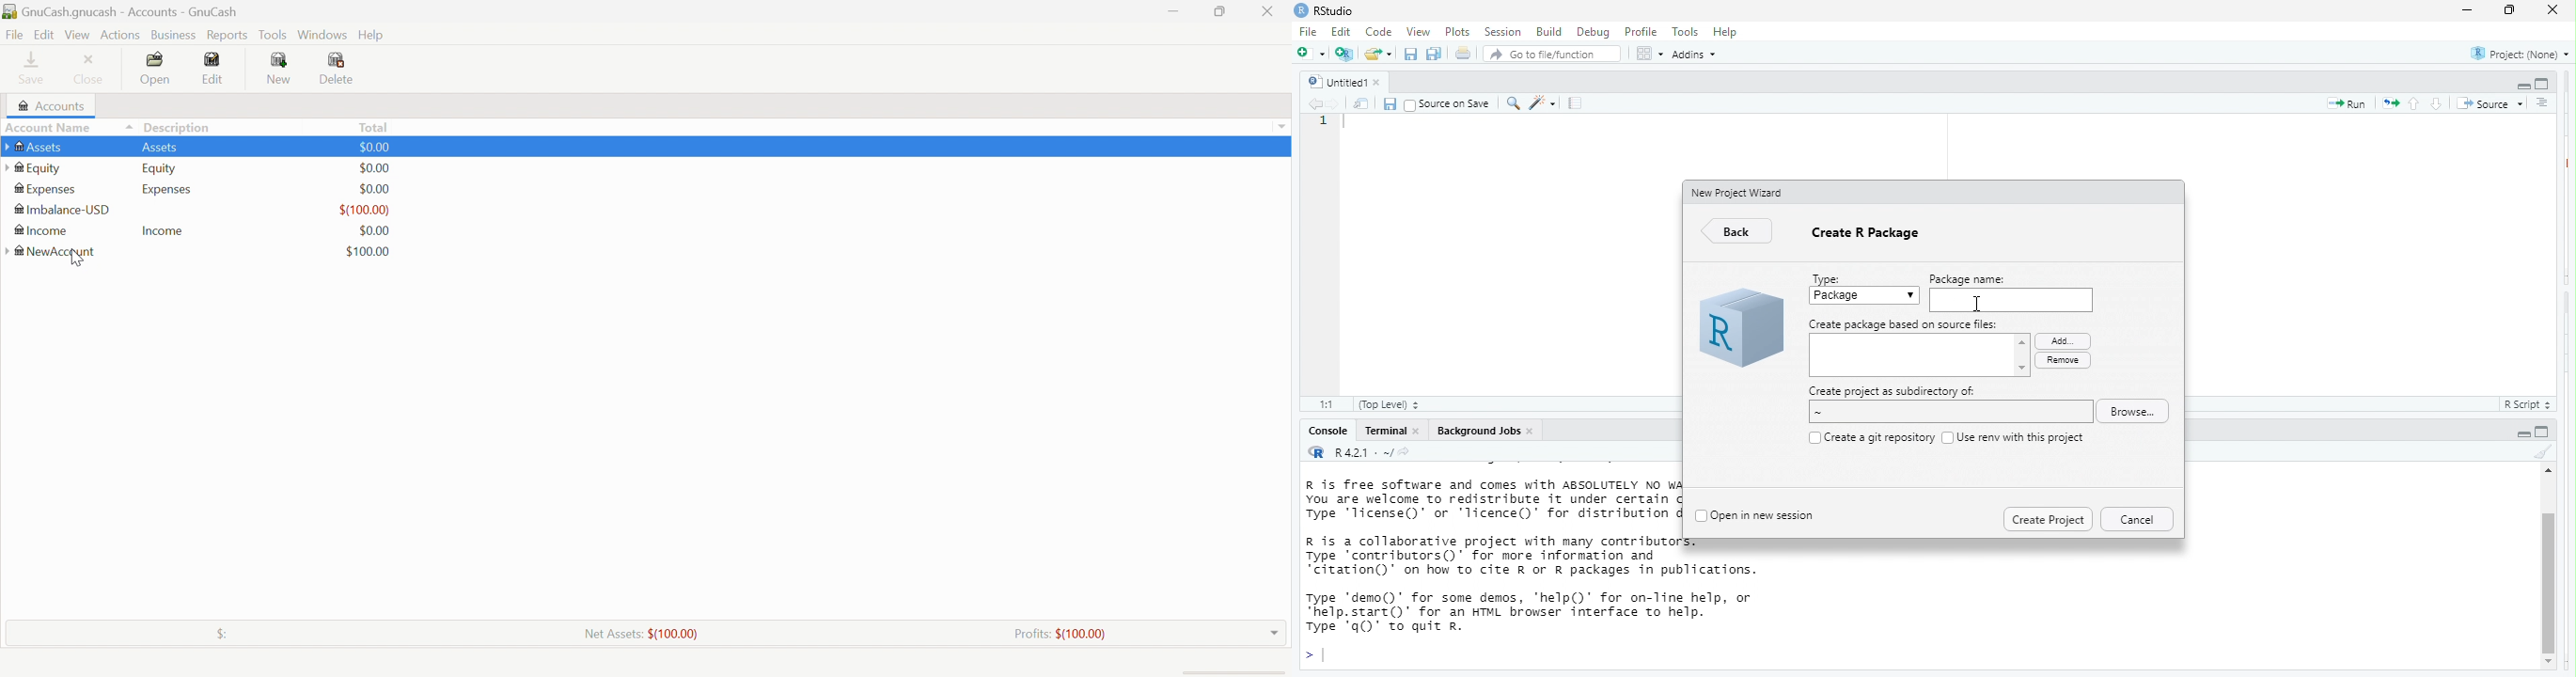  Describe the element at coordinates (1384, 82) in the screenshot. I see `close` at that location.